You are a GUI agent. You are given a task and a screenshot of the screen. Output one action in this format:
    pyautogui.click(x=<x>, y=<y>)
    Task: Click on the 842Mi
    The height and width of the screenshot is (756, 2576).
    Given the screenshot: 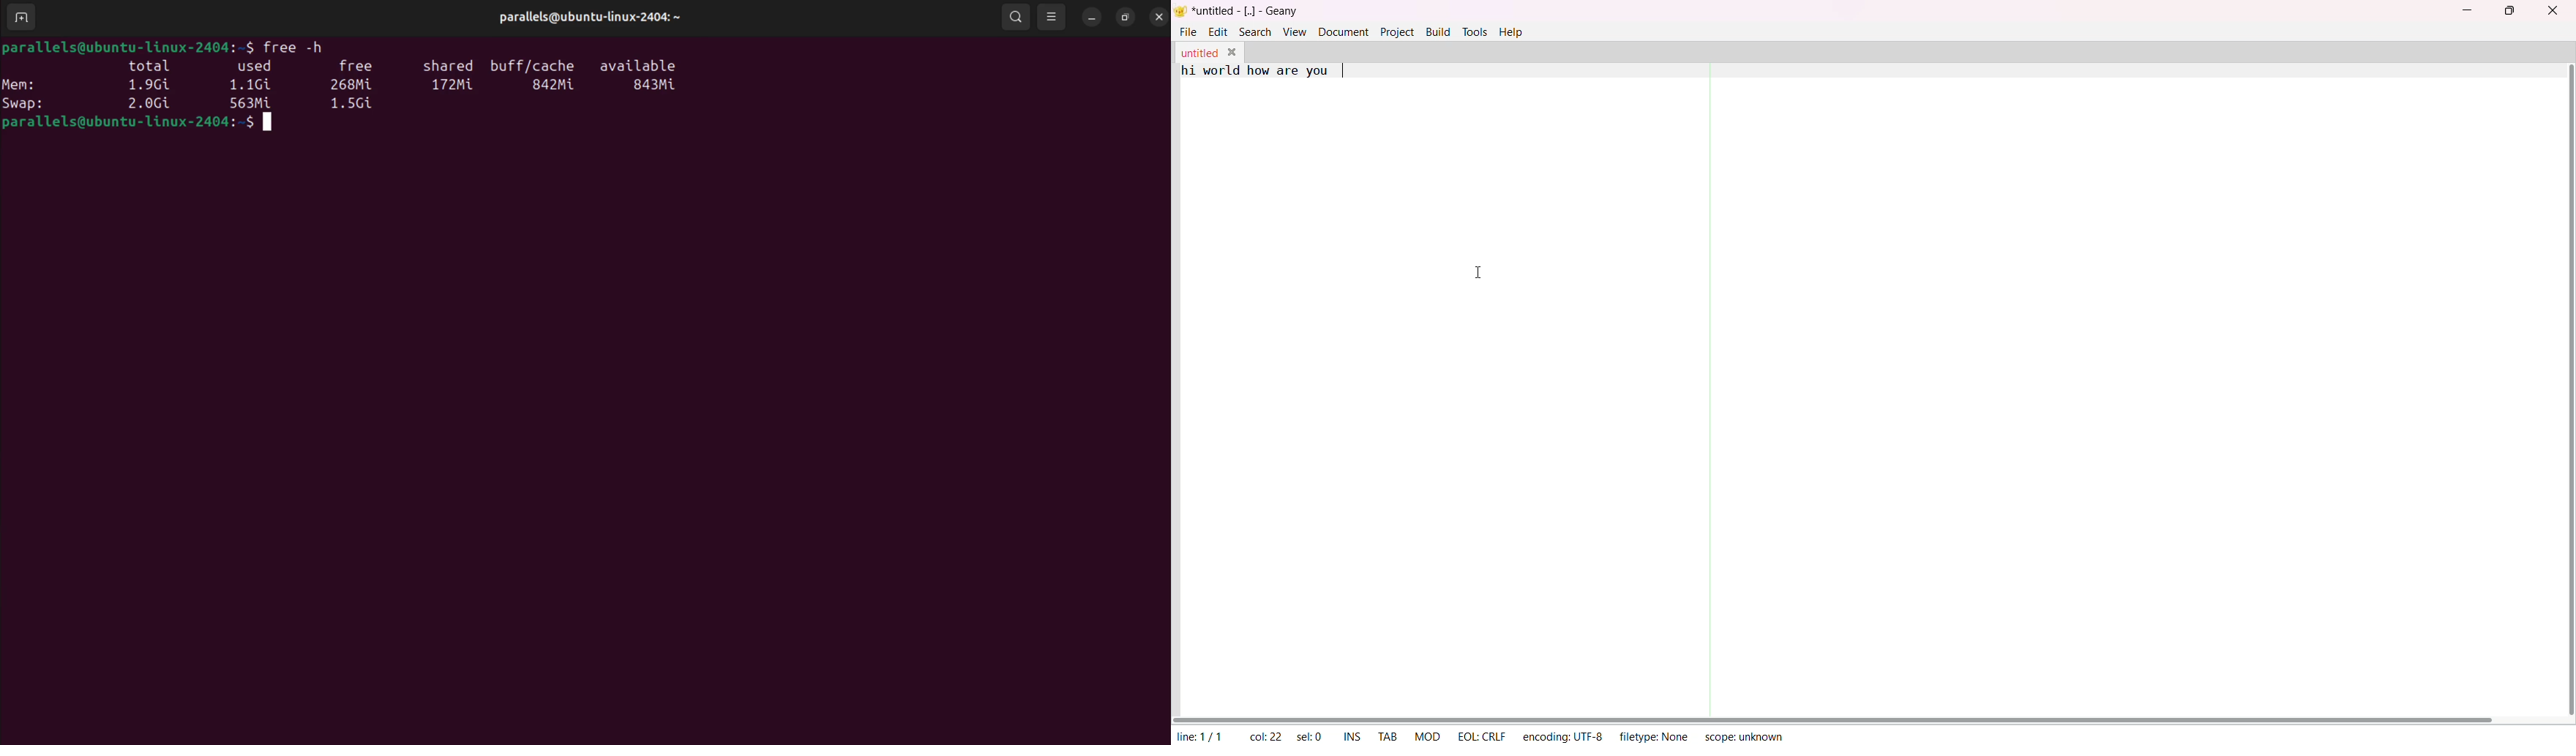 What is the action you would take?
    pyautogui.click(x=553, y=86)
    